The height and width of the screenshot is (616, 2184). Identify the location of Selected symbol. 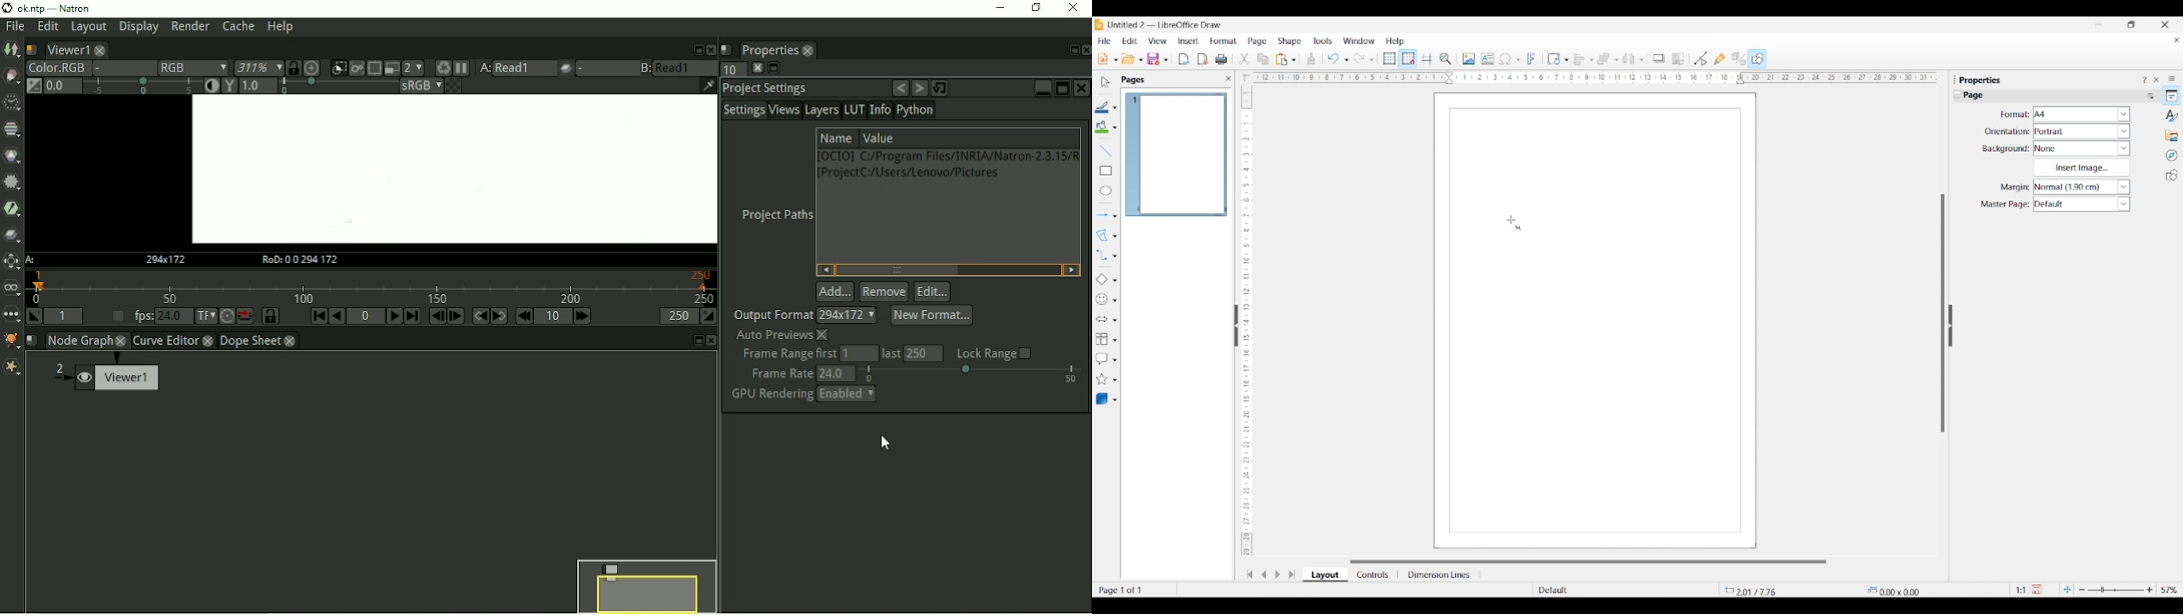
(1102, 300).